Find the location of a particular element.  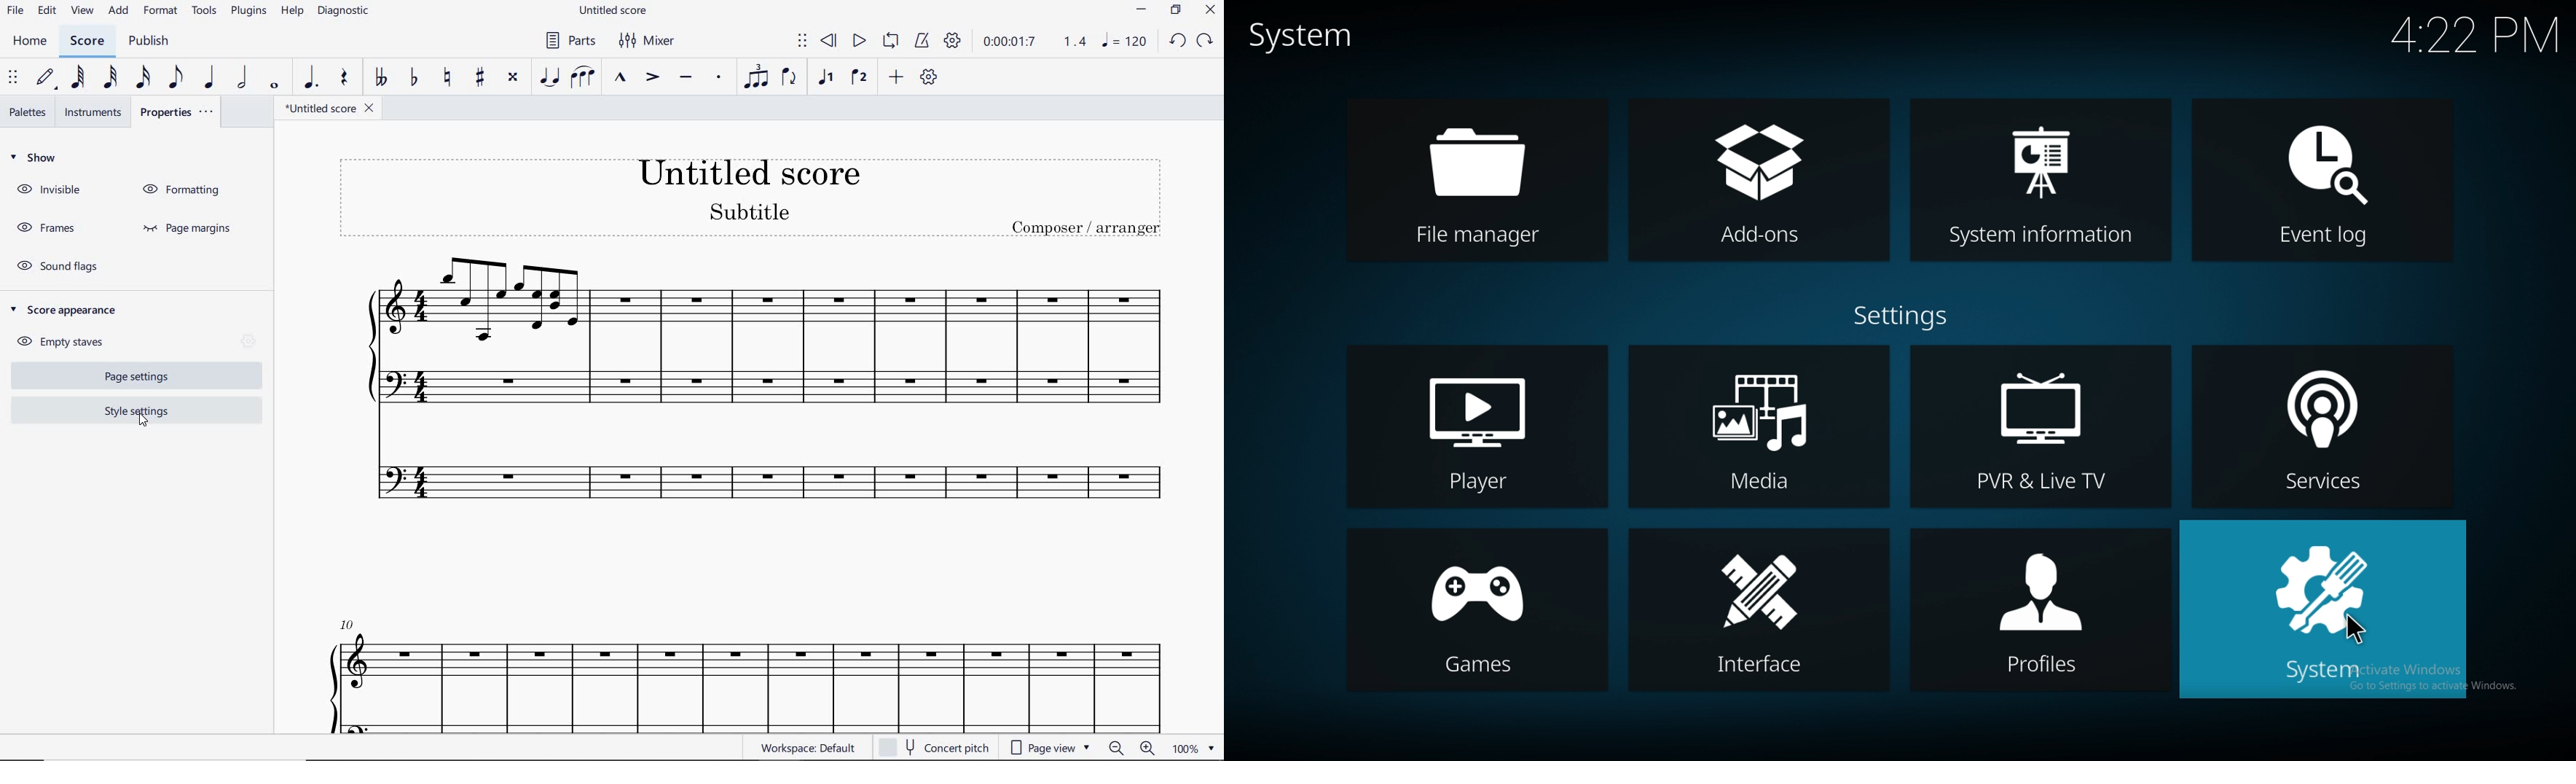

interface is located at coordinates (1758, 612).